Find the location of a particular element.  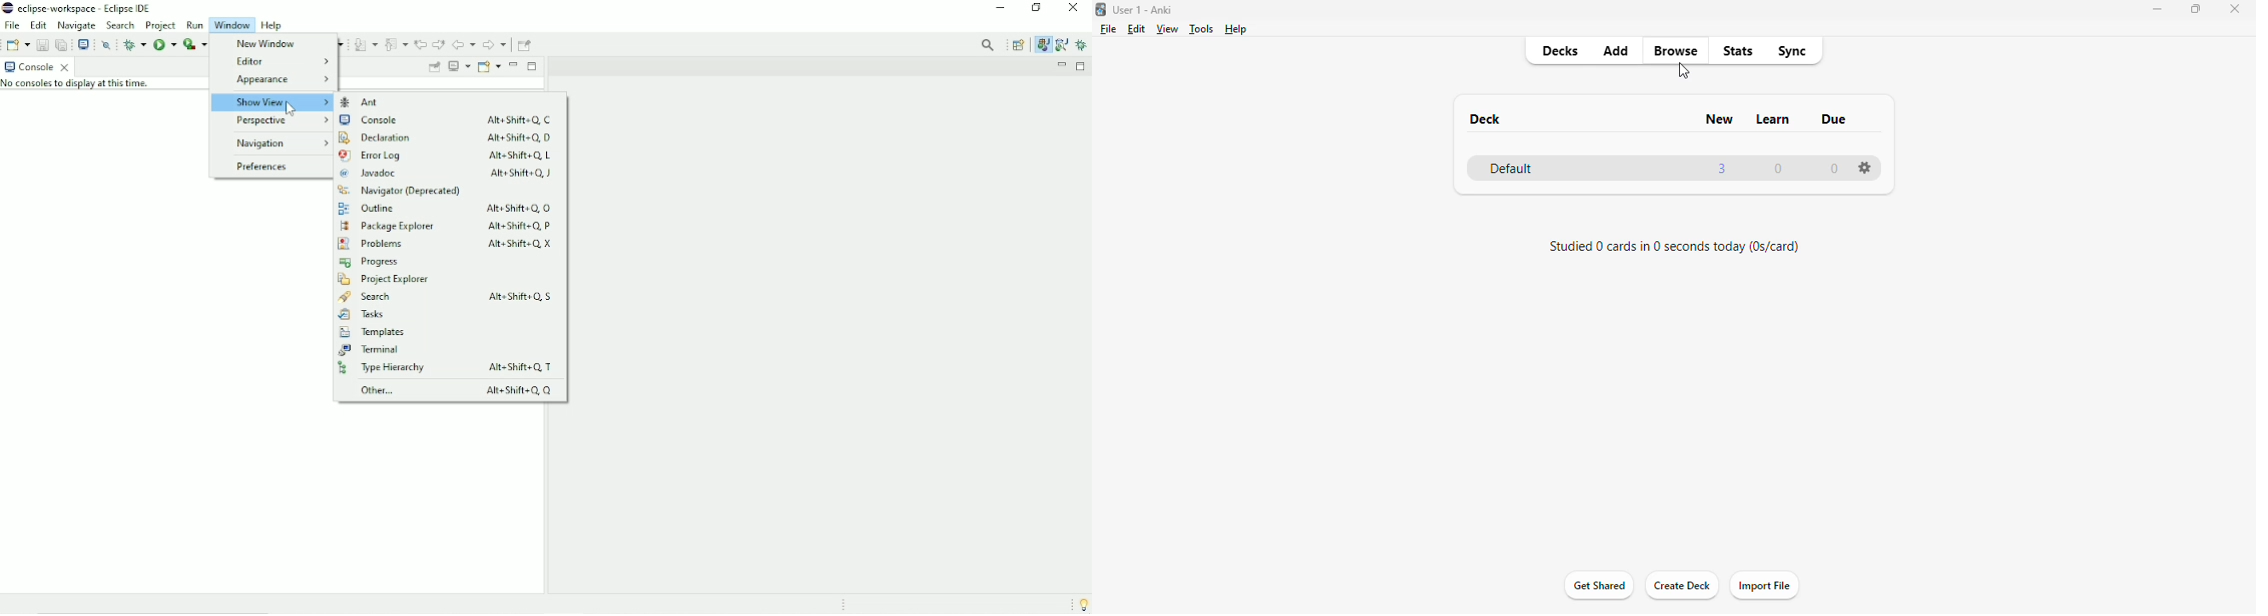

close is located at coordinates (2235, 9).